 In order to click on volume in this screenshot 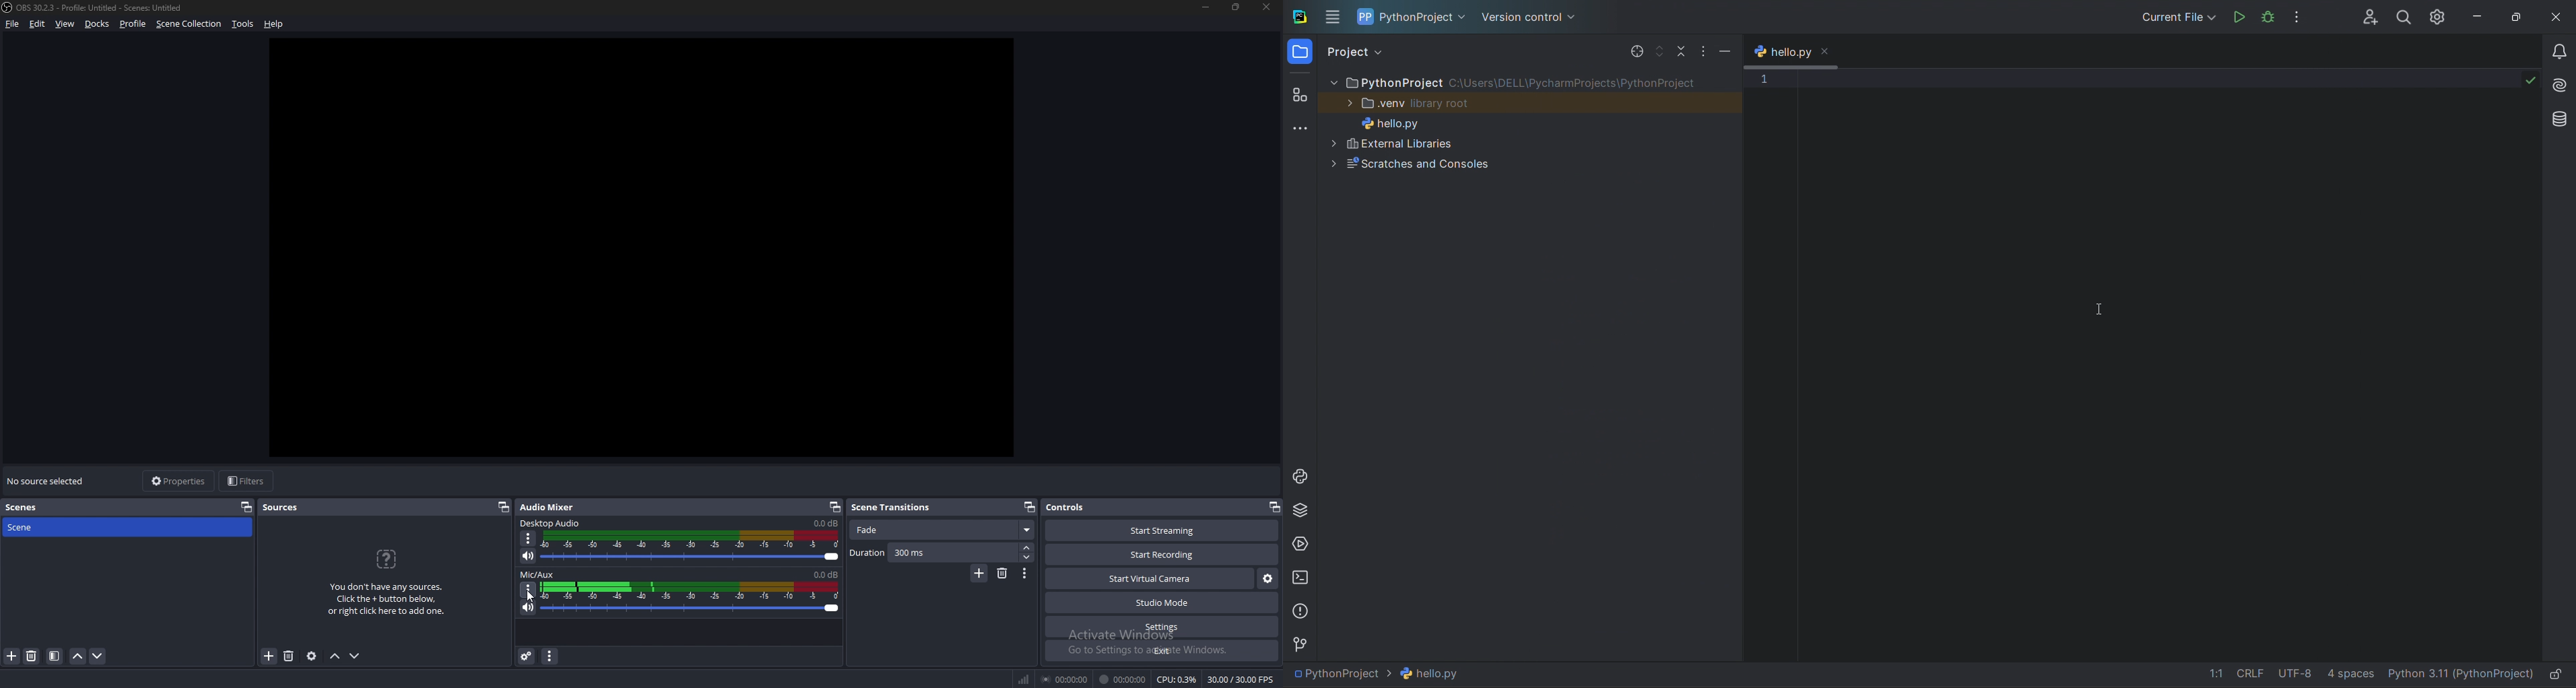, I will do `click(826, 523)`.